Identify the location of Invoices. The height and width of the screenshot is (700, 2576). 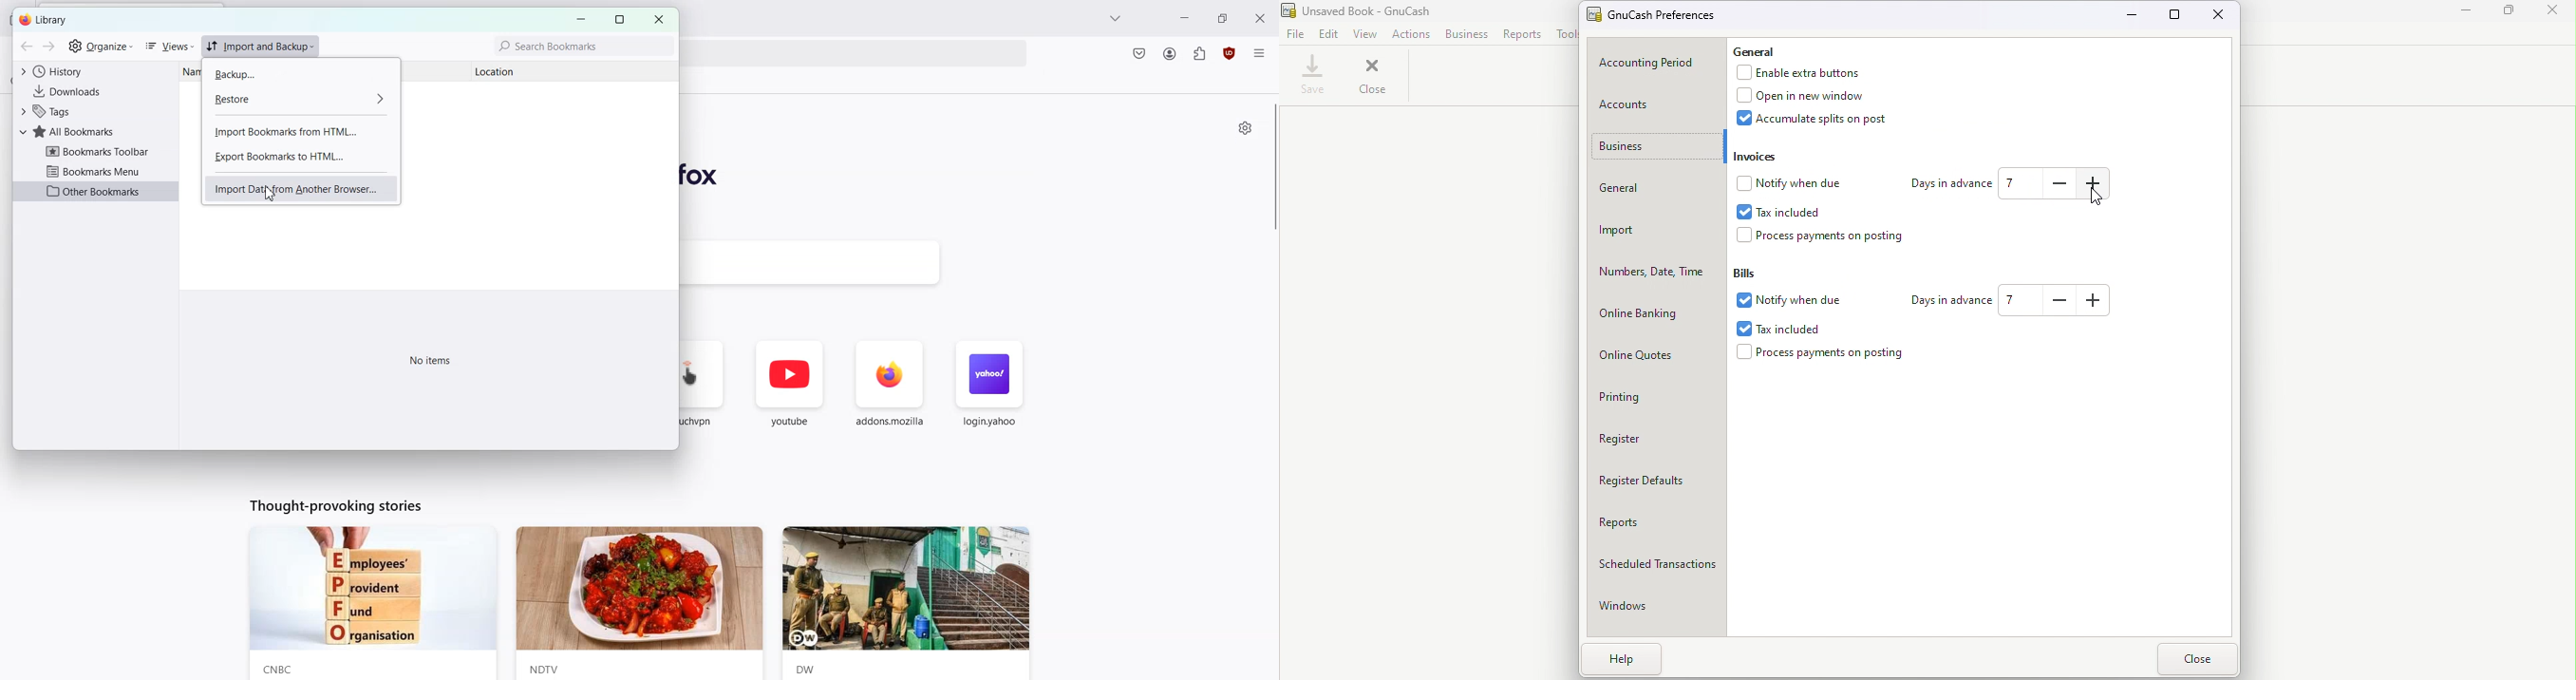
(1758, 156).